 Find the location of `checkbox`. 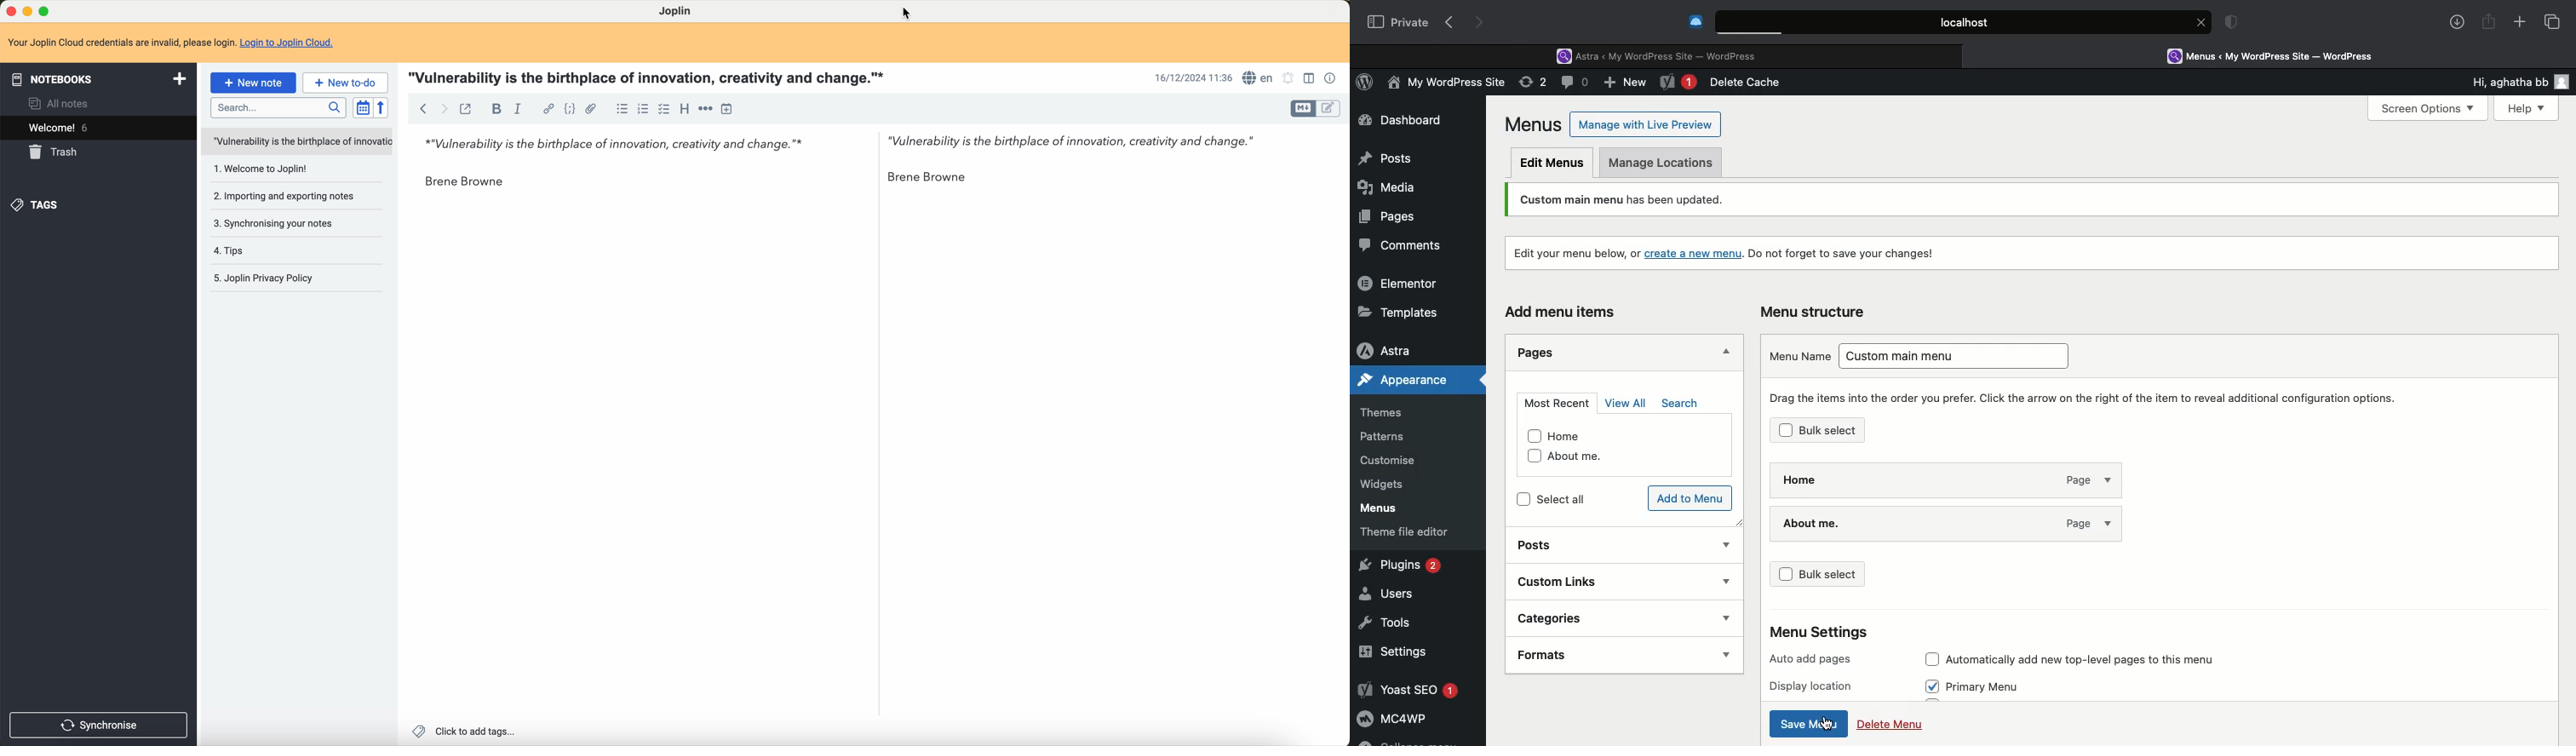

checkbox is located at coordinates (1533, 436).